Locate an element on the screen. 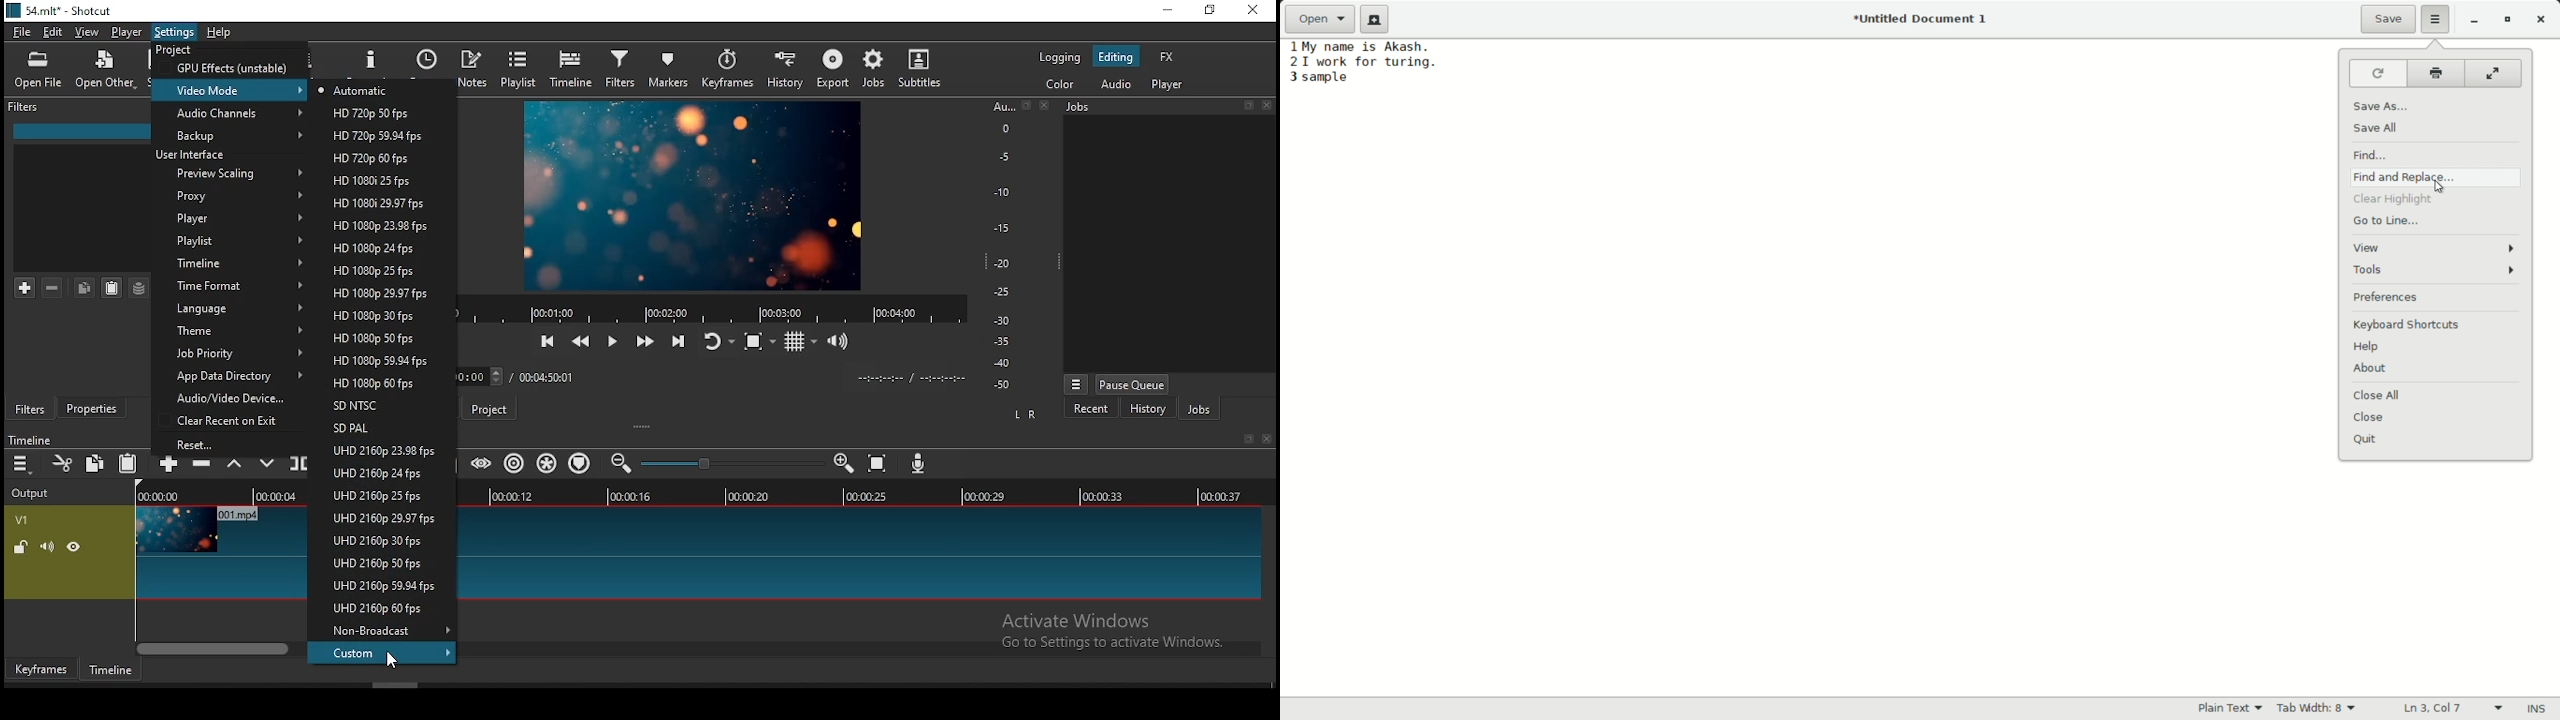  00:00:33 is located at coordinates (1103, 495).